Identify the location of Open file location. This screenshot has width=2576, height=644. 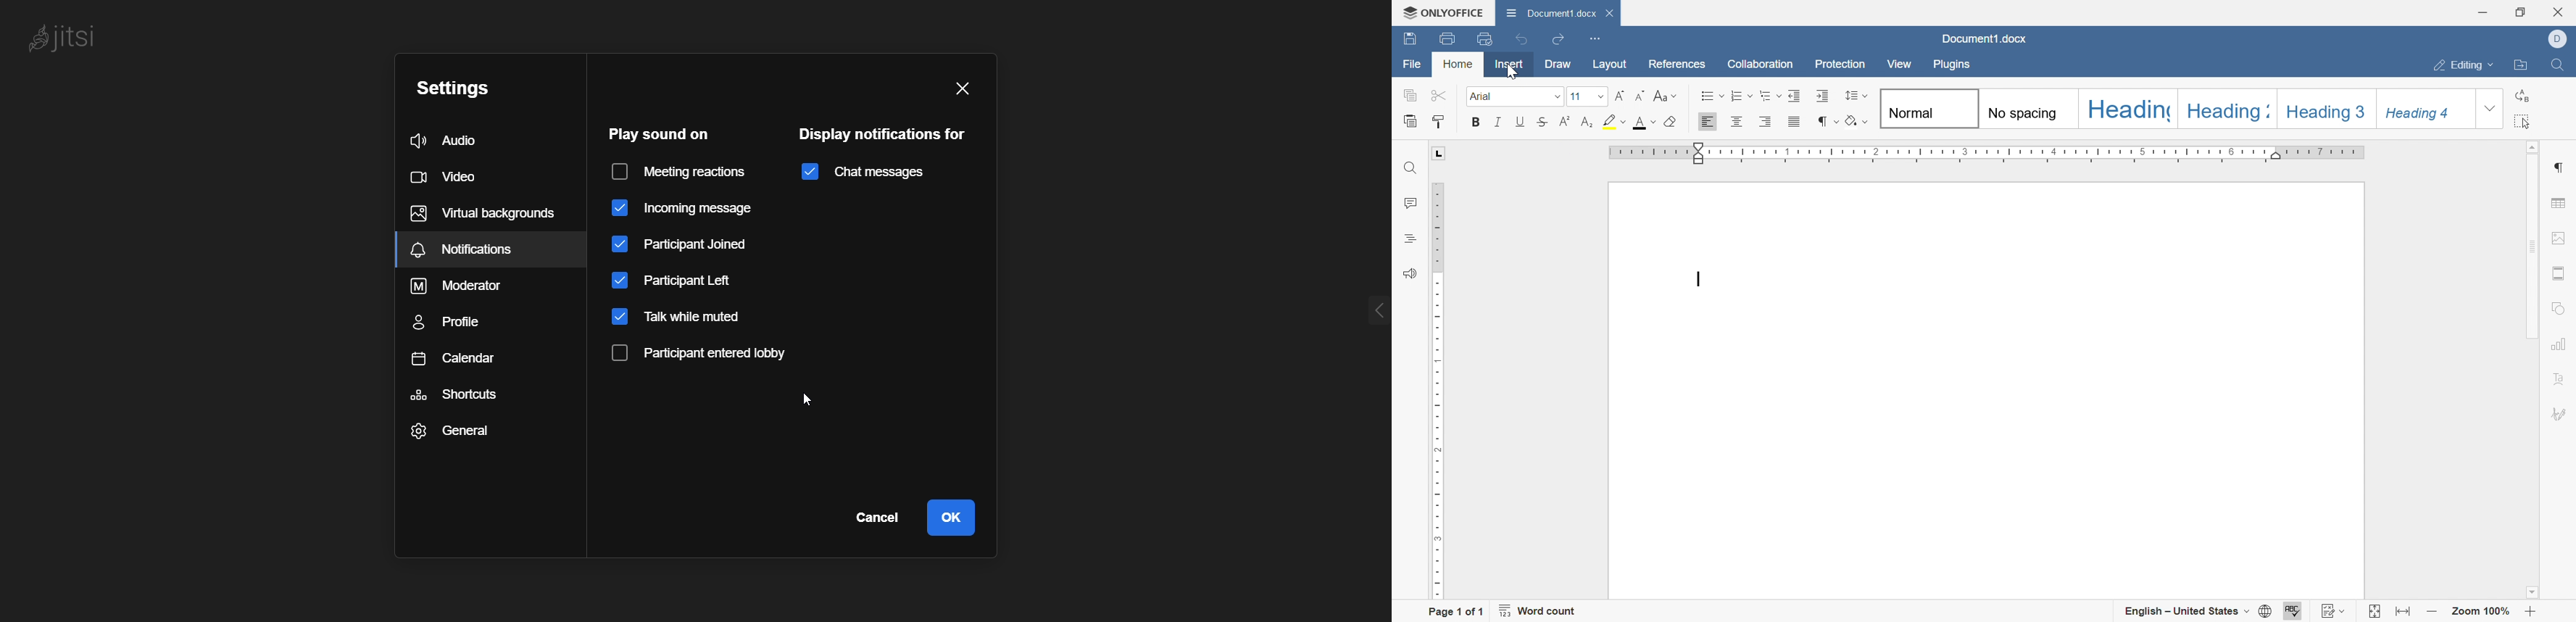
(2519, 65).